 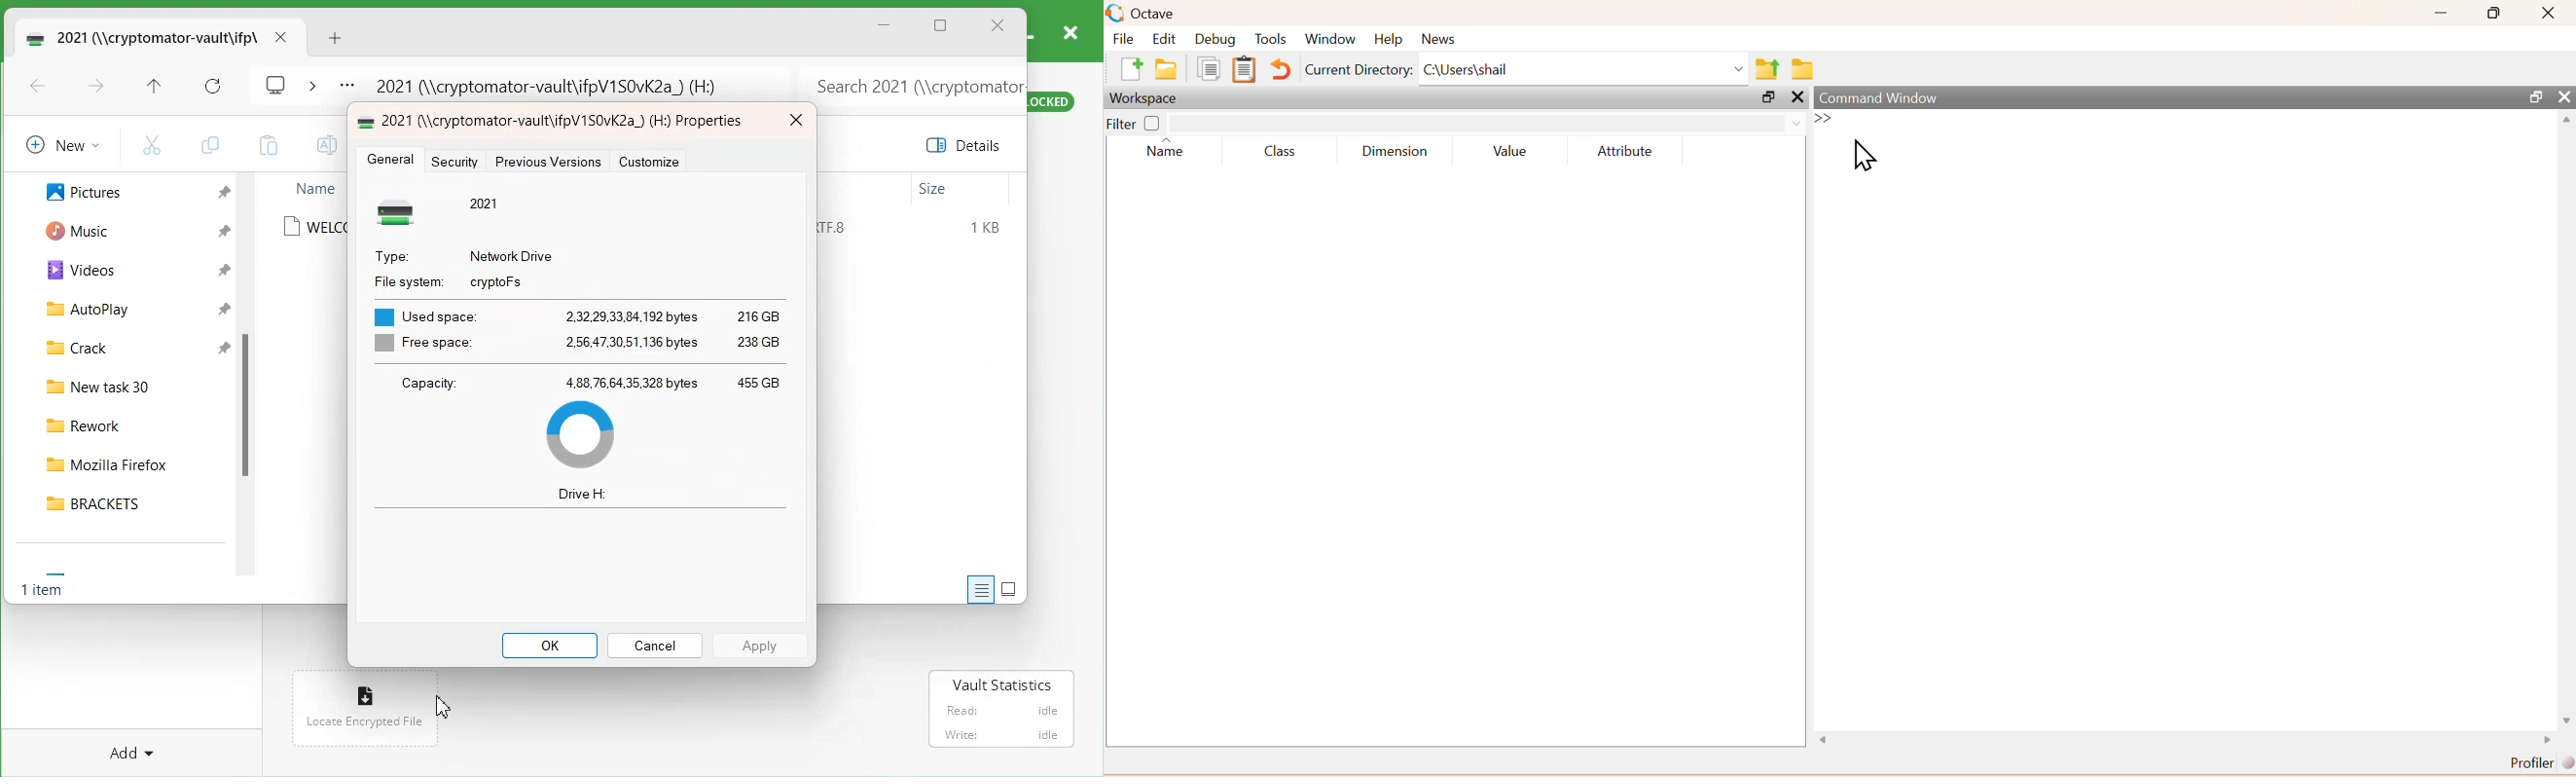 I want to click on Apply, so click(x=761, y=645).